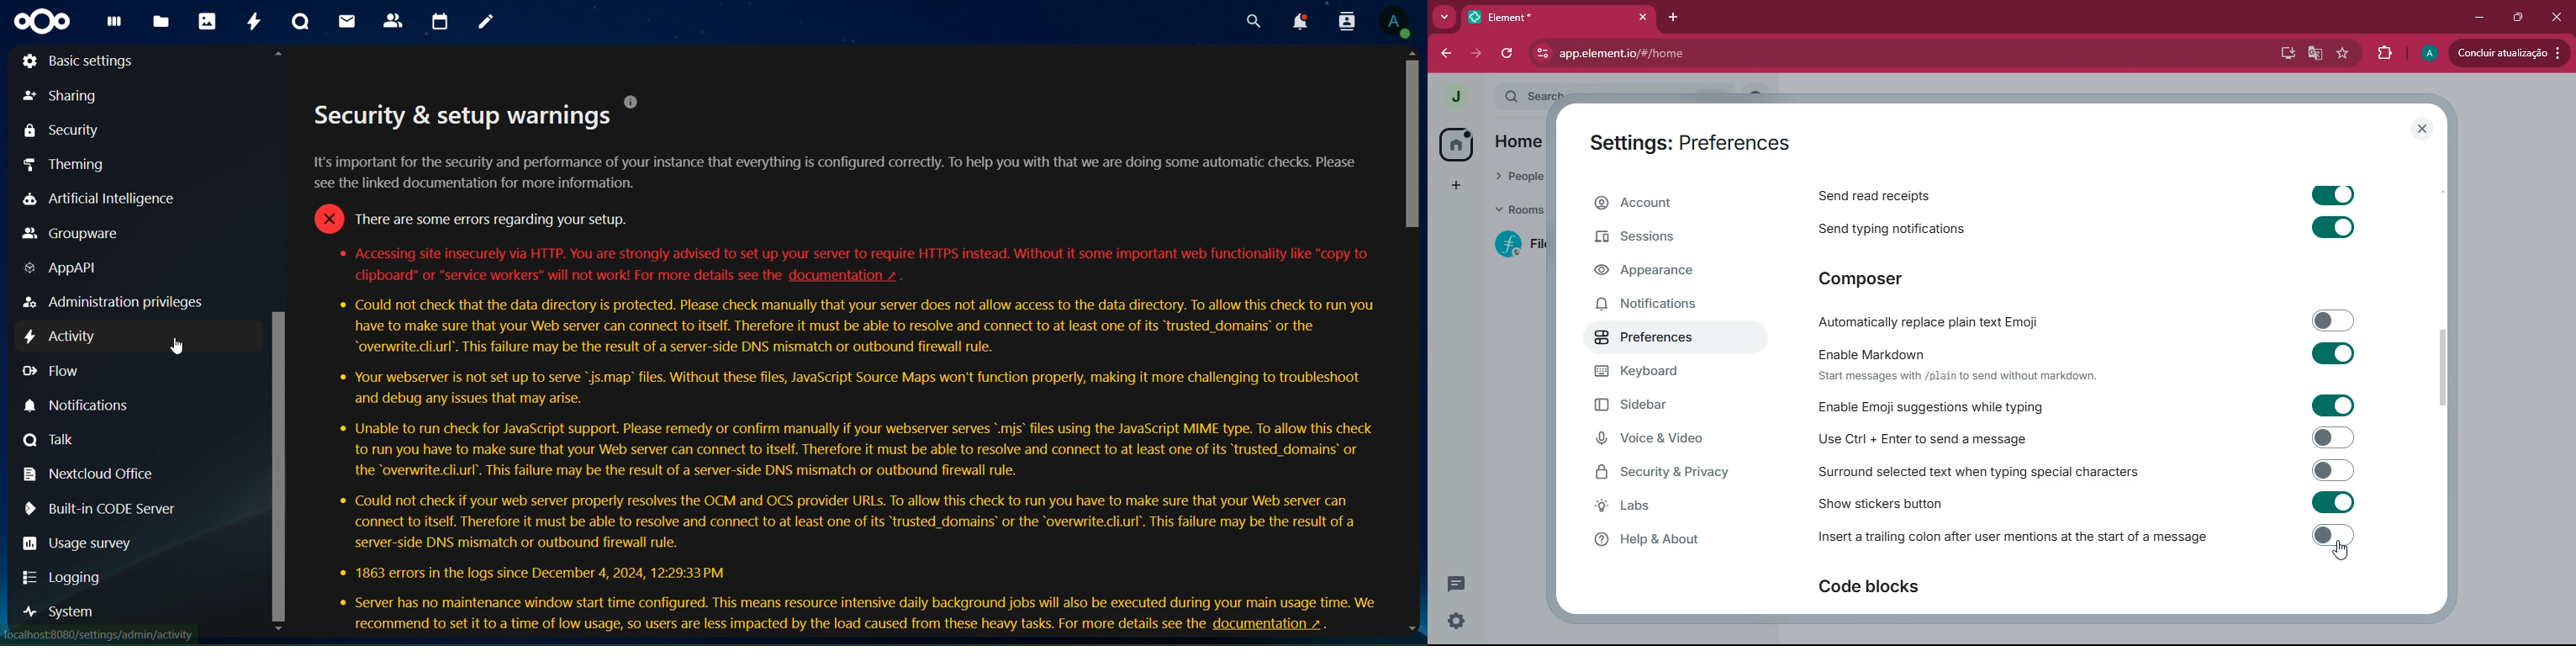 The width and height of the screenshot is (2576, 672). I want to click on preferences, so click(1660, 339).